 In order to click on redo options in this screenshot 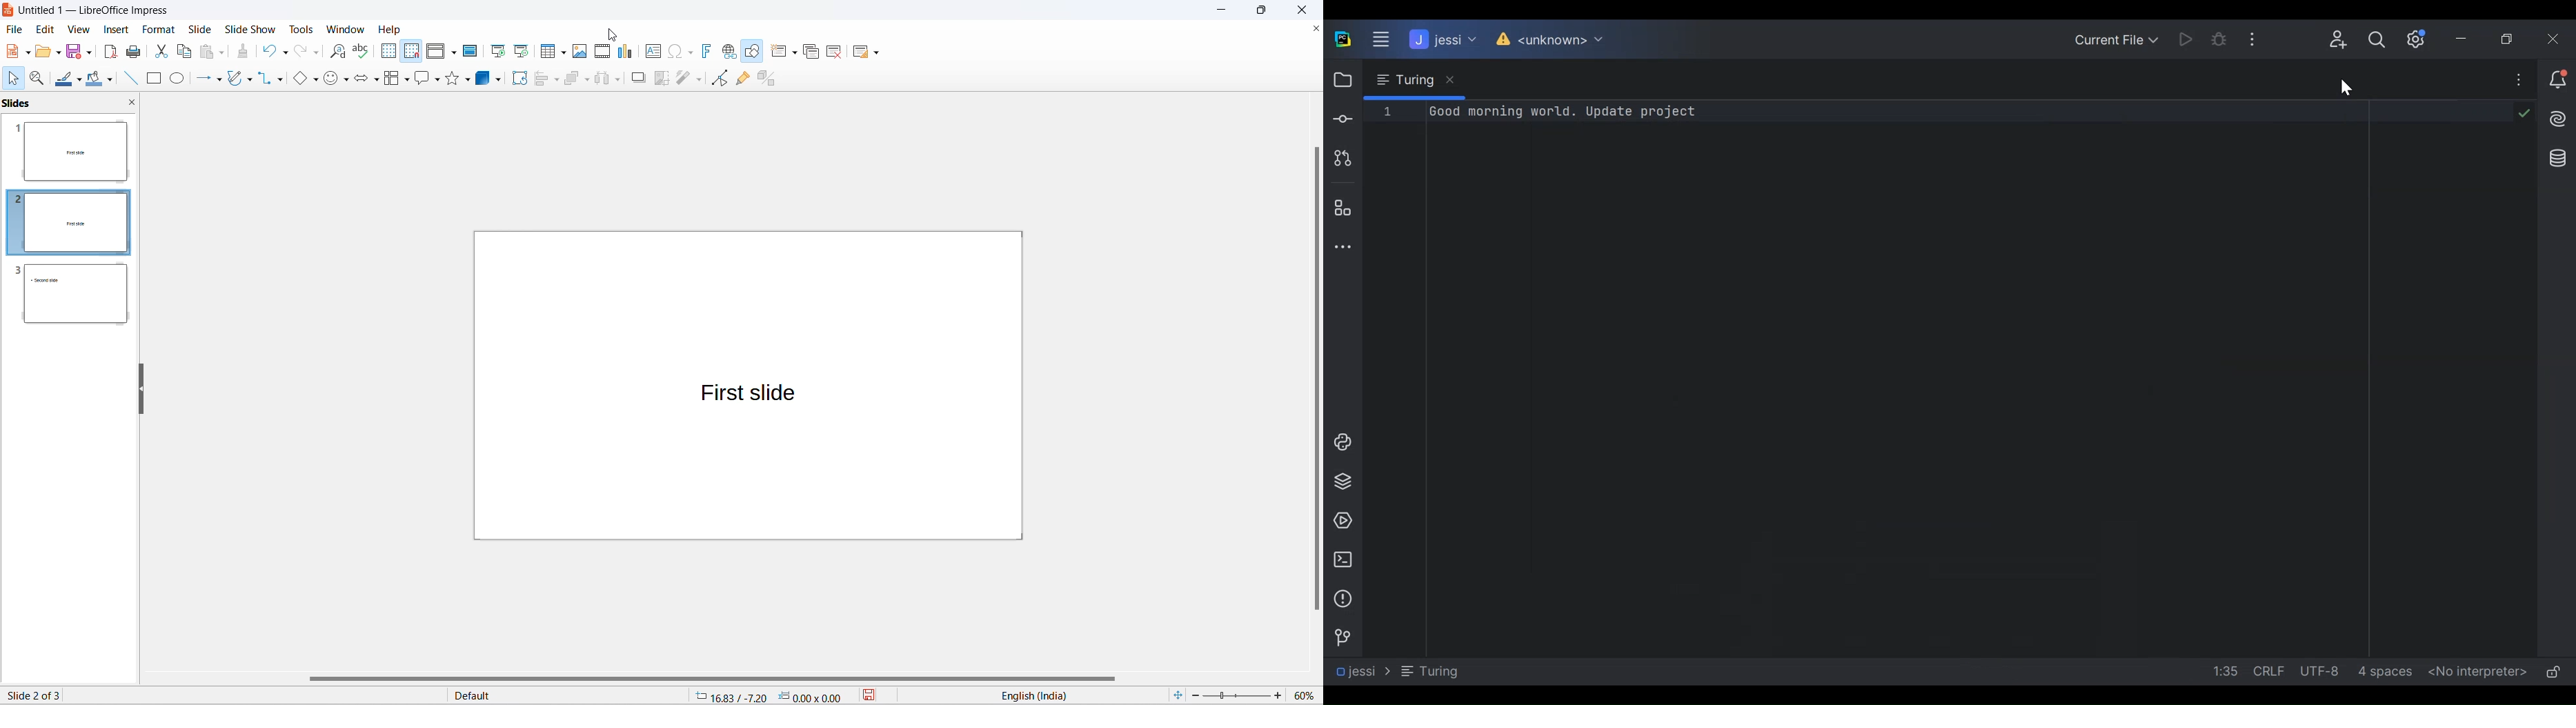, I will do `click(319, 49)`.